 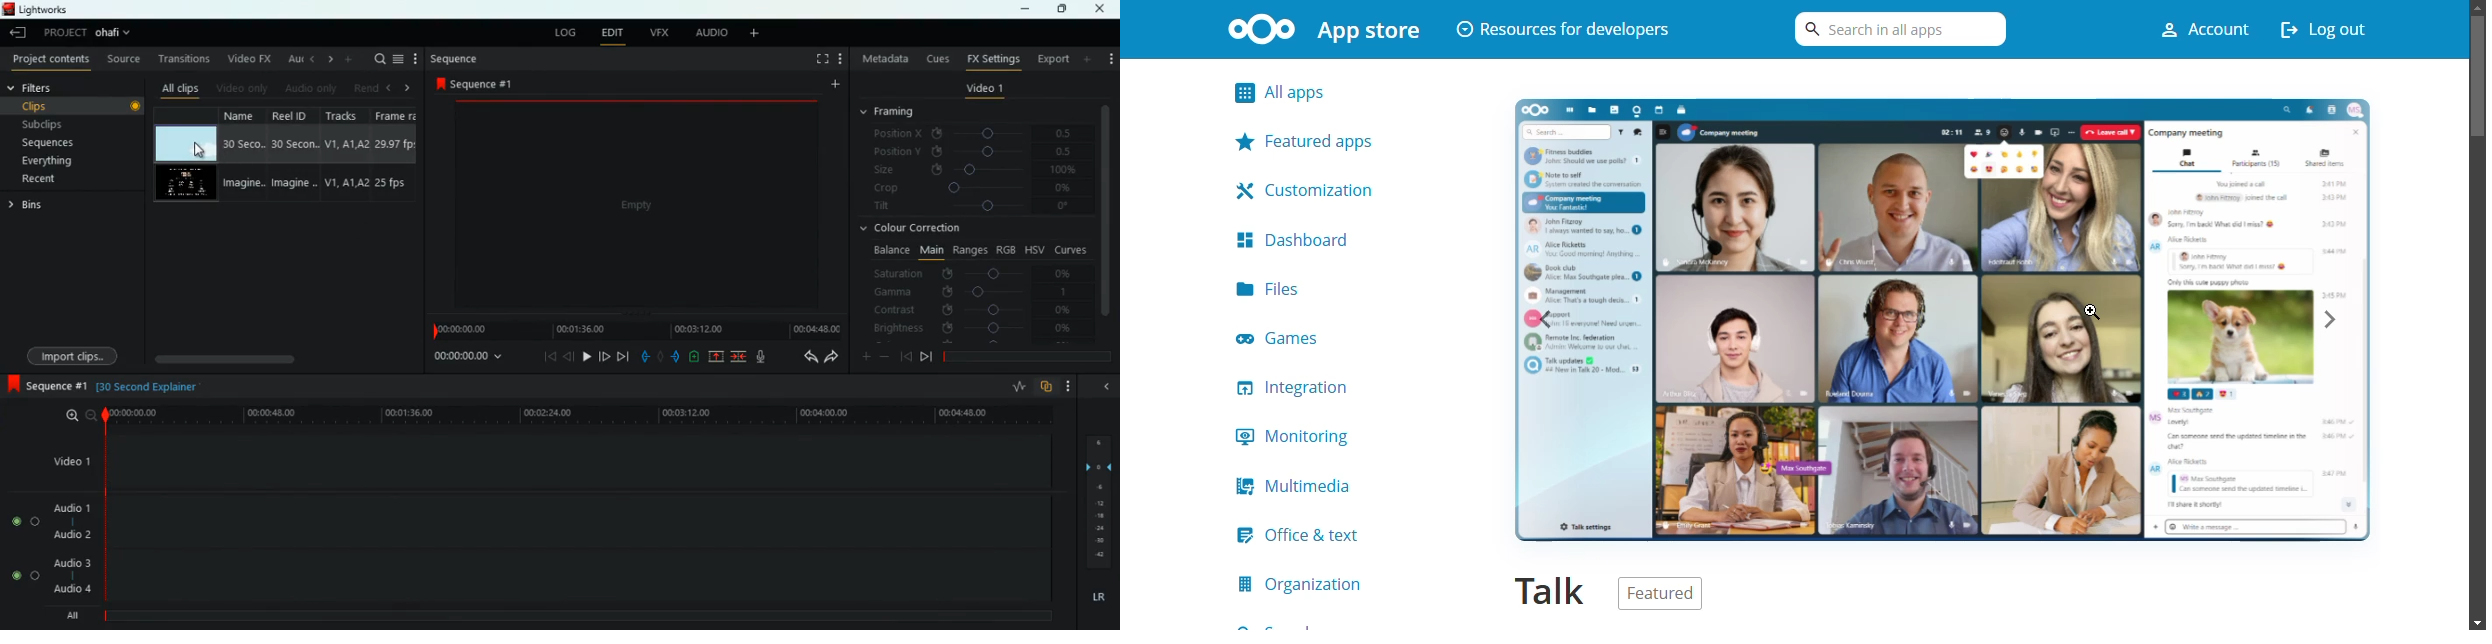 What do you see at coordinates (290, 59) in the screenshot?
I see `au` at bounding box center [290, 59].